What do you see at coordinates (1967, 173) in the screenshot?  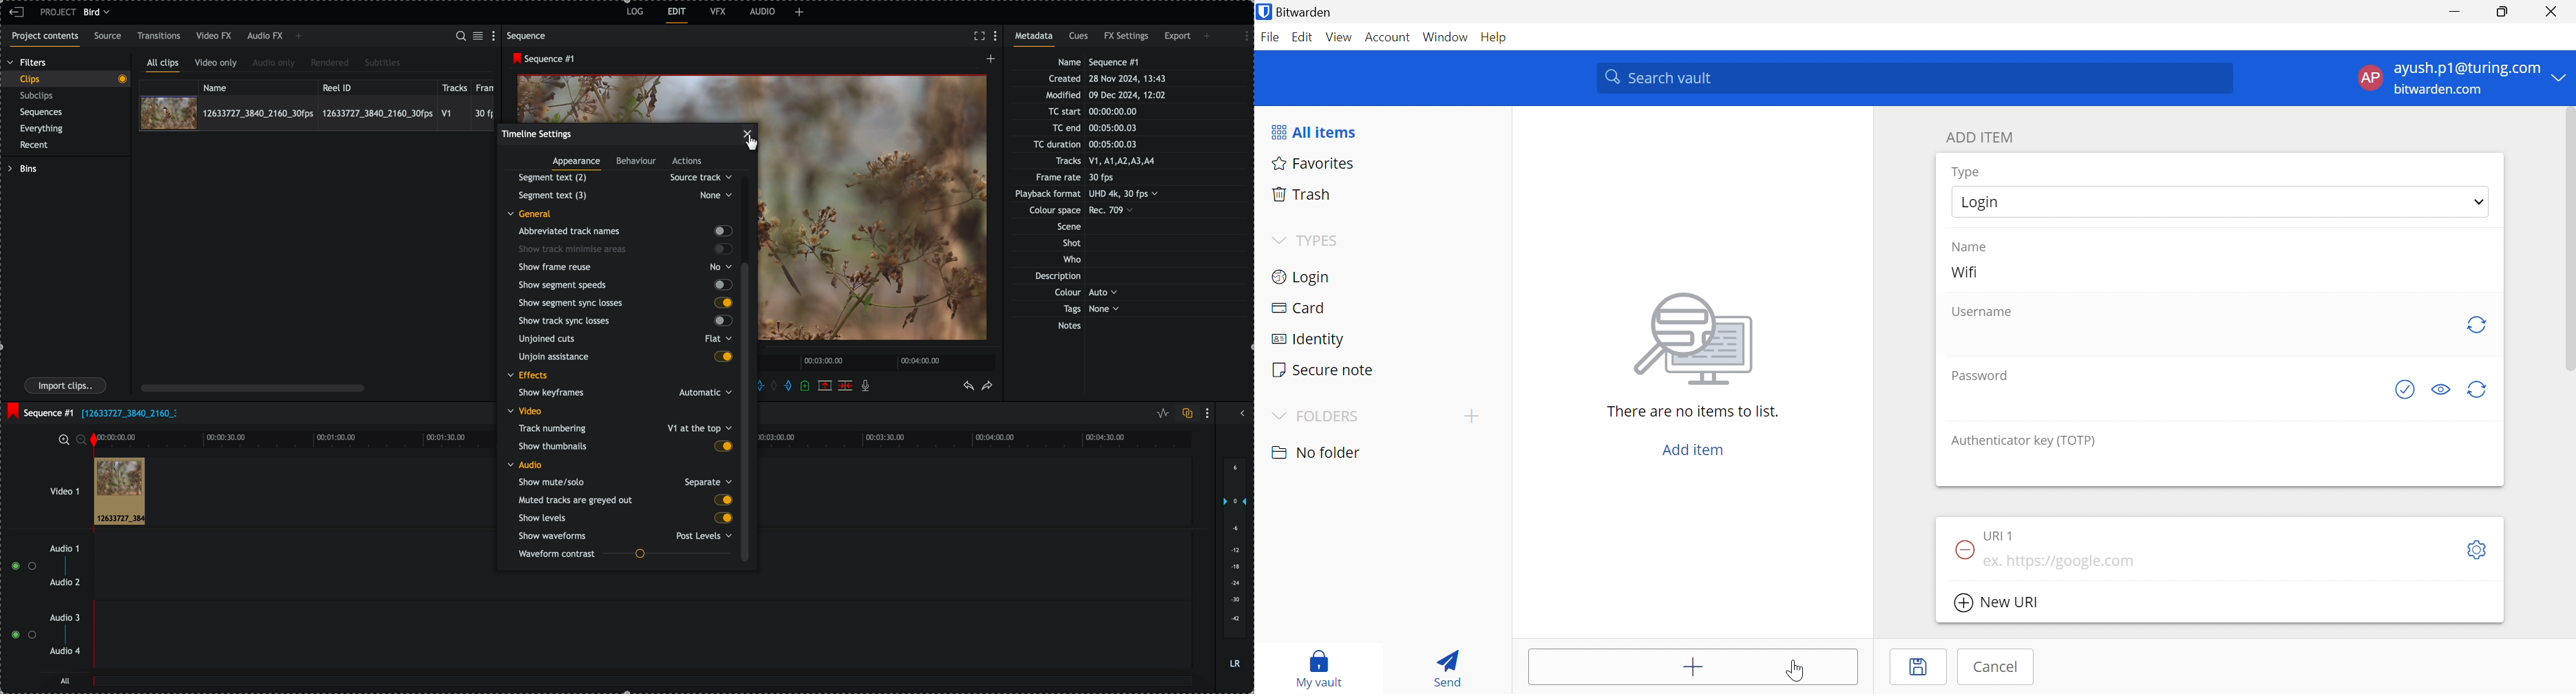 I see `Type` at bounding box center [1967, 173].